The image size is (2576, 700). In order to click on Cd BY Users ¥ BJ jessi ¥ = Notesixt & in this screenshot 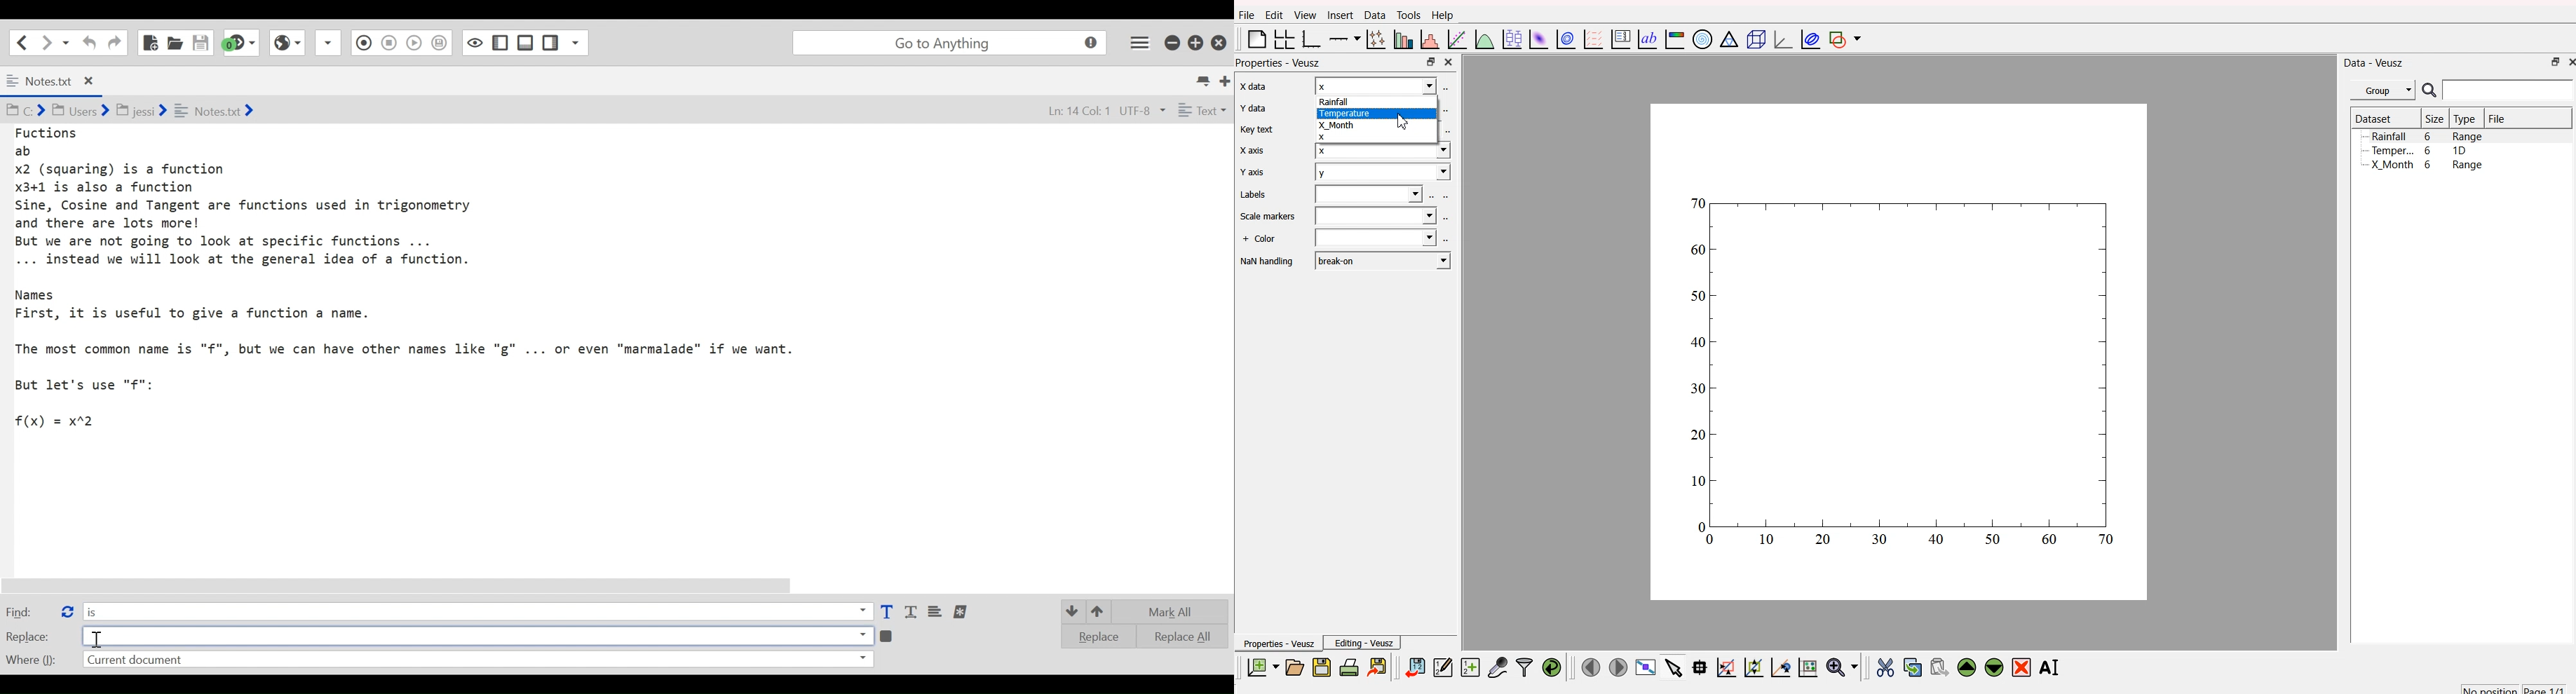, I will do `click(157, 112)`.